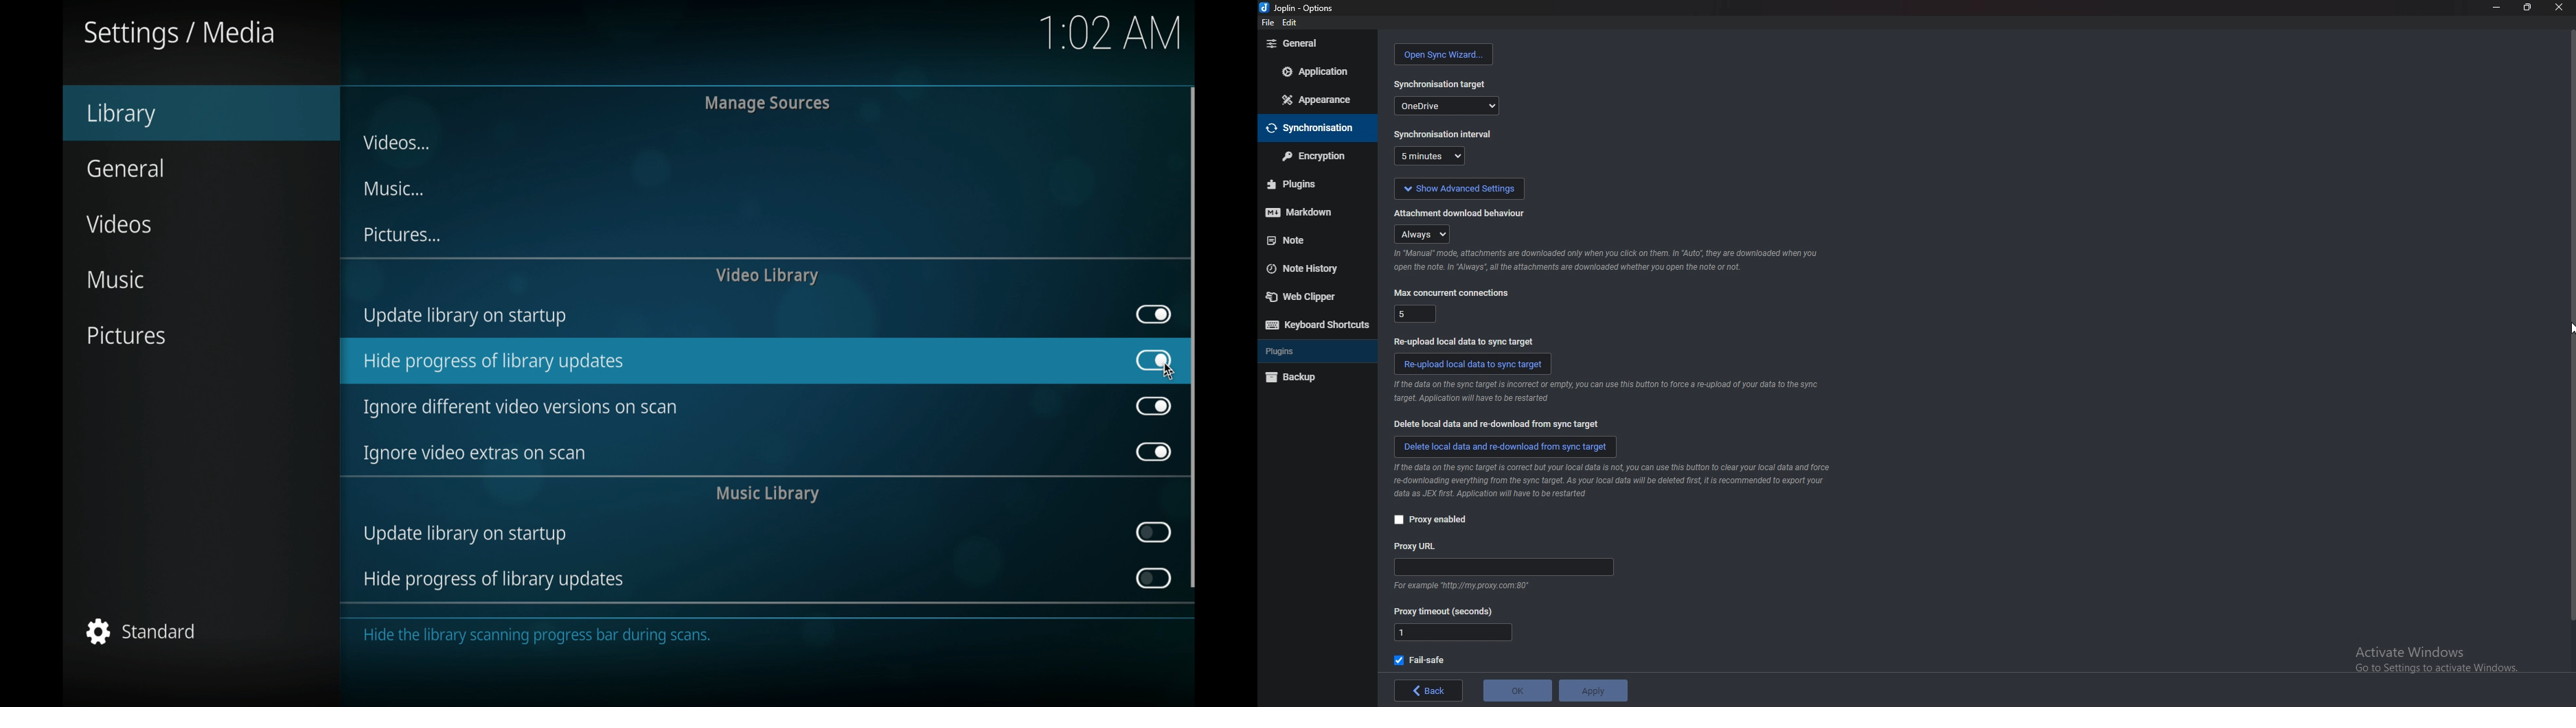 Image resolution: width=2576 pixels, height=728 pixels. Describe the element at coordinates (1154, 361) in the screenshot. I see `toggle button` at that location.